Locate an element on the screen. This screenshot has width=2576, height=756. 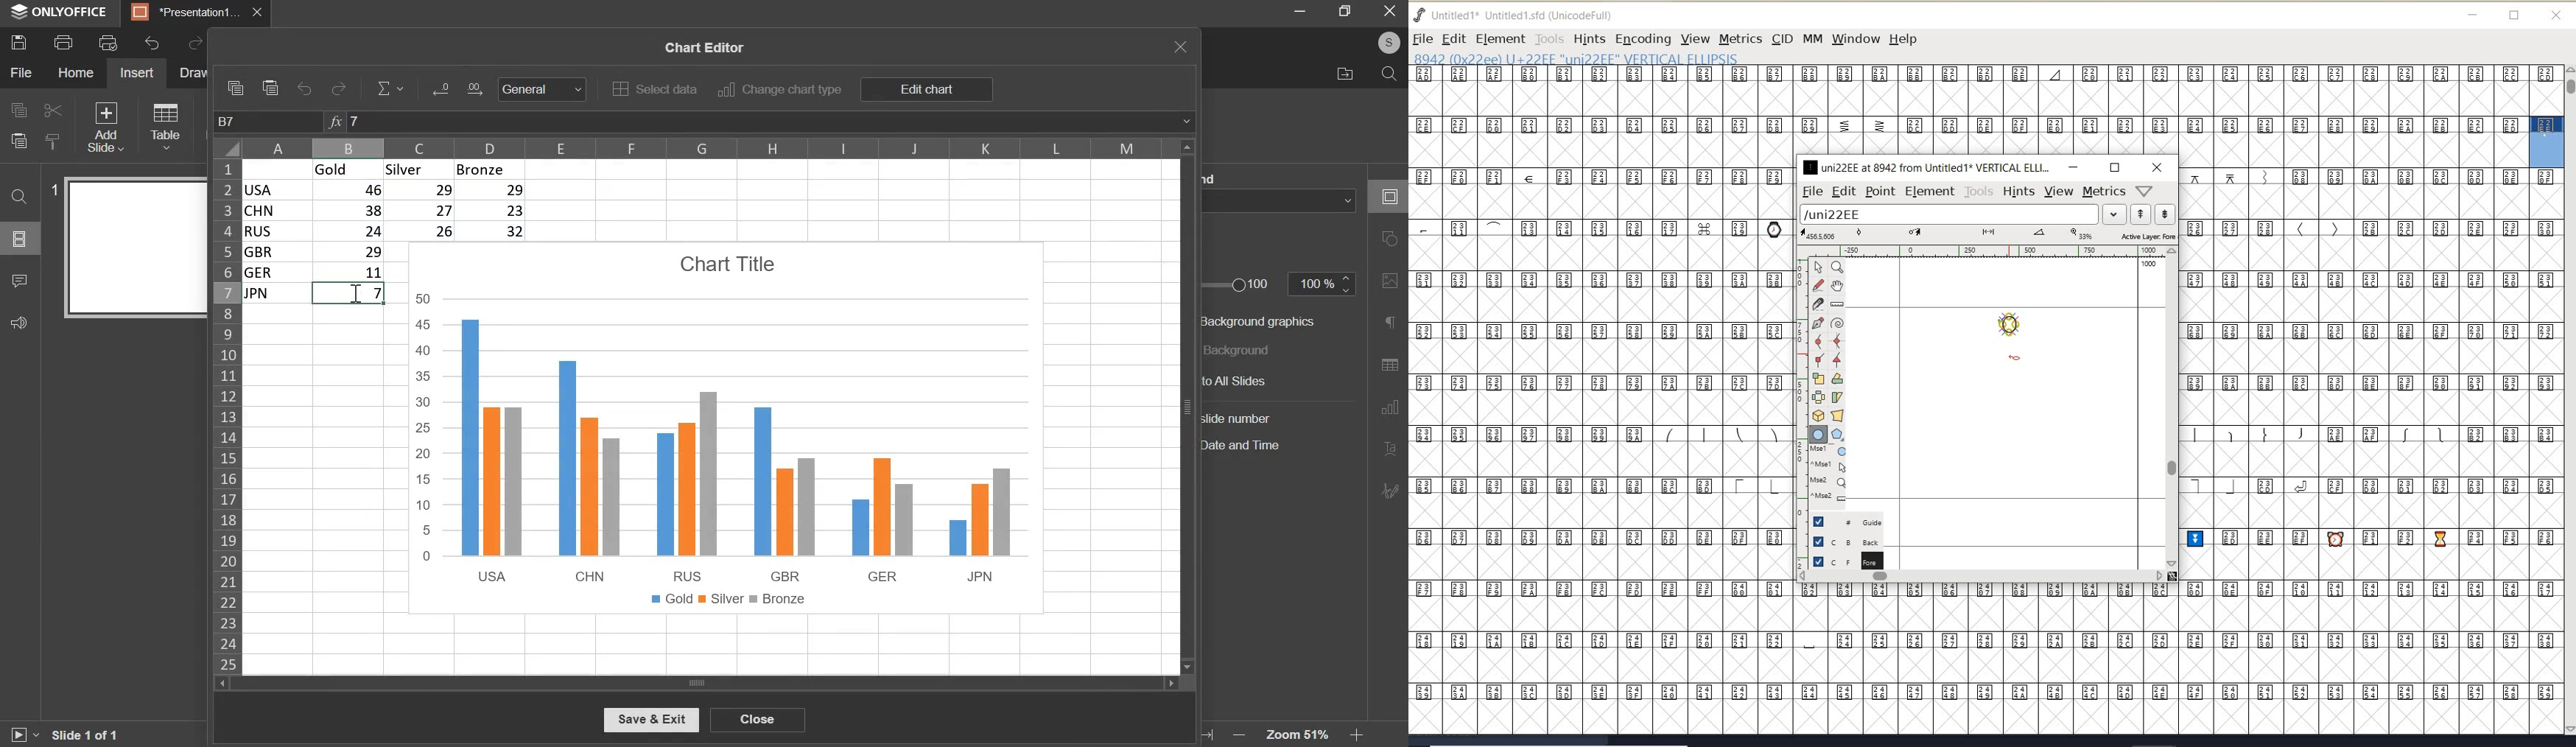
change chart type is located at coordinates (780, 90).